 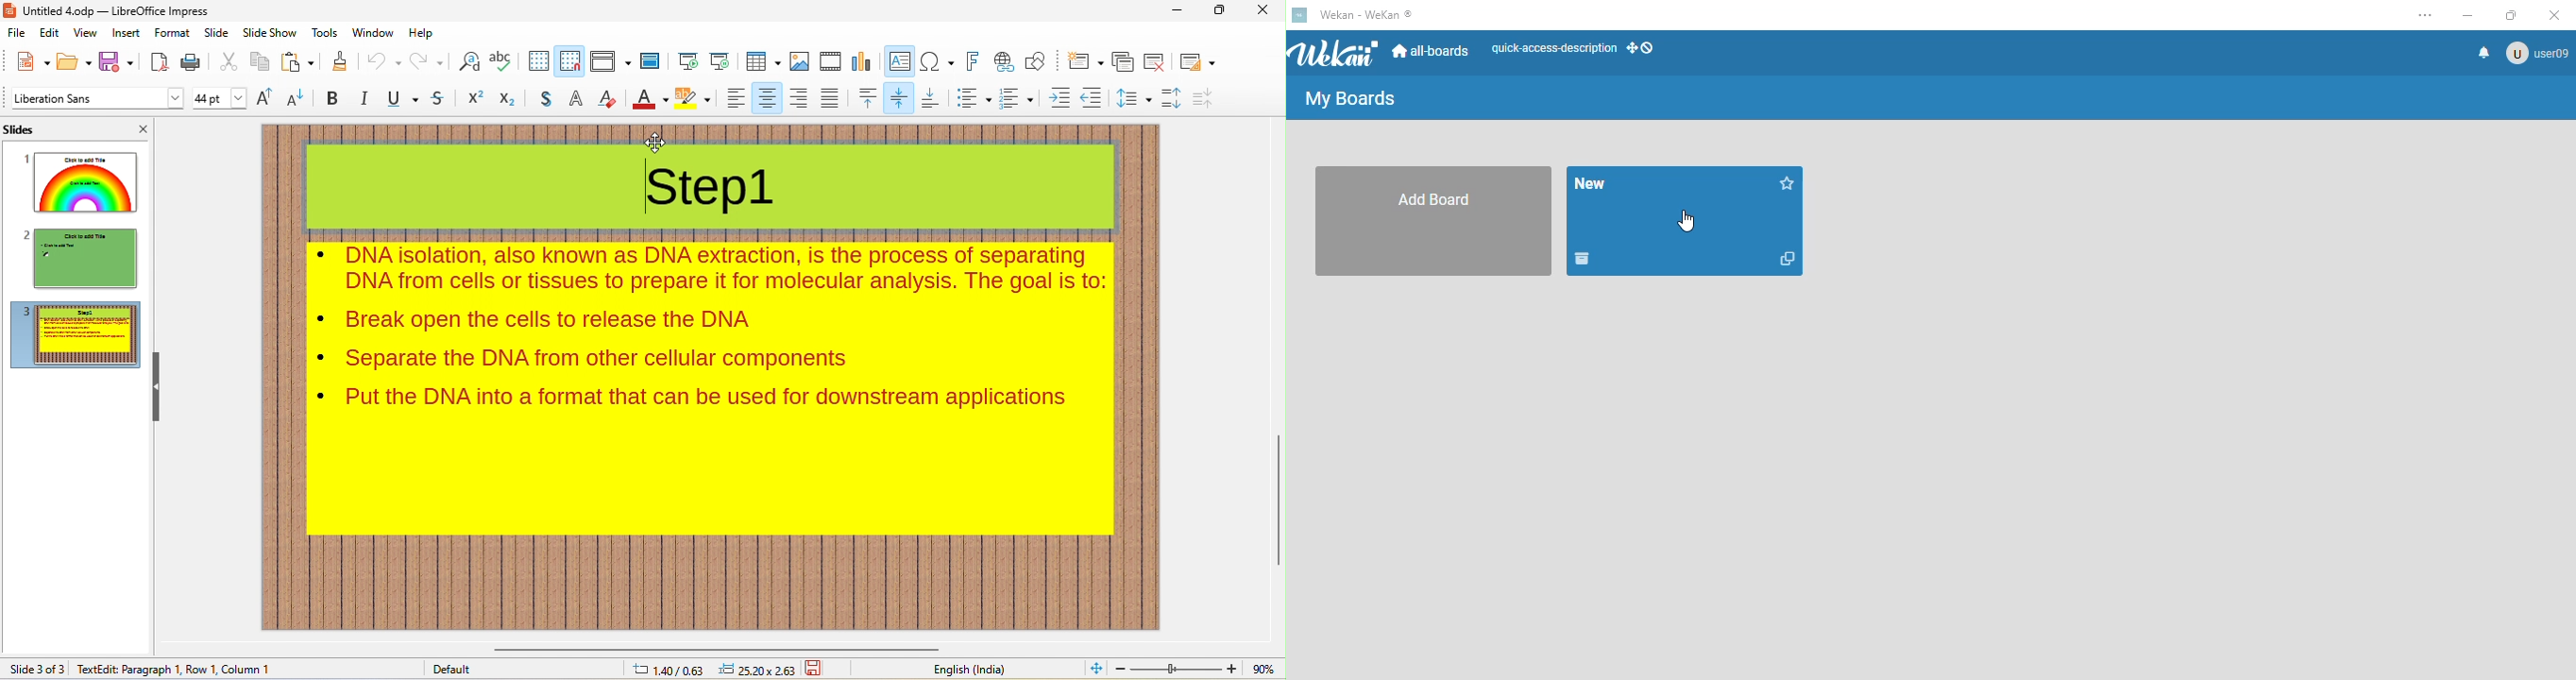 What do you see at coordinates (1094, 97) in the screenshot?
I see `decrease indent` at bounding box center [1094, 97].